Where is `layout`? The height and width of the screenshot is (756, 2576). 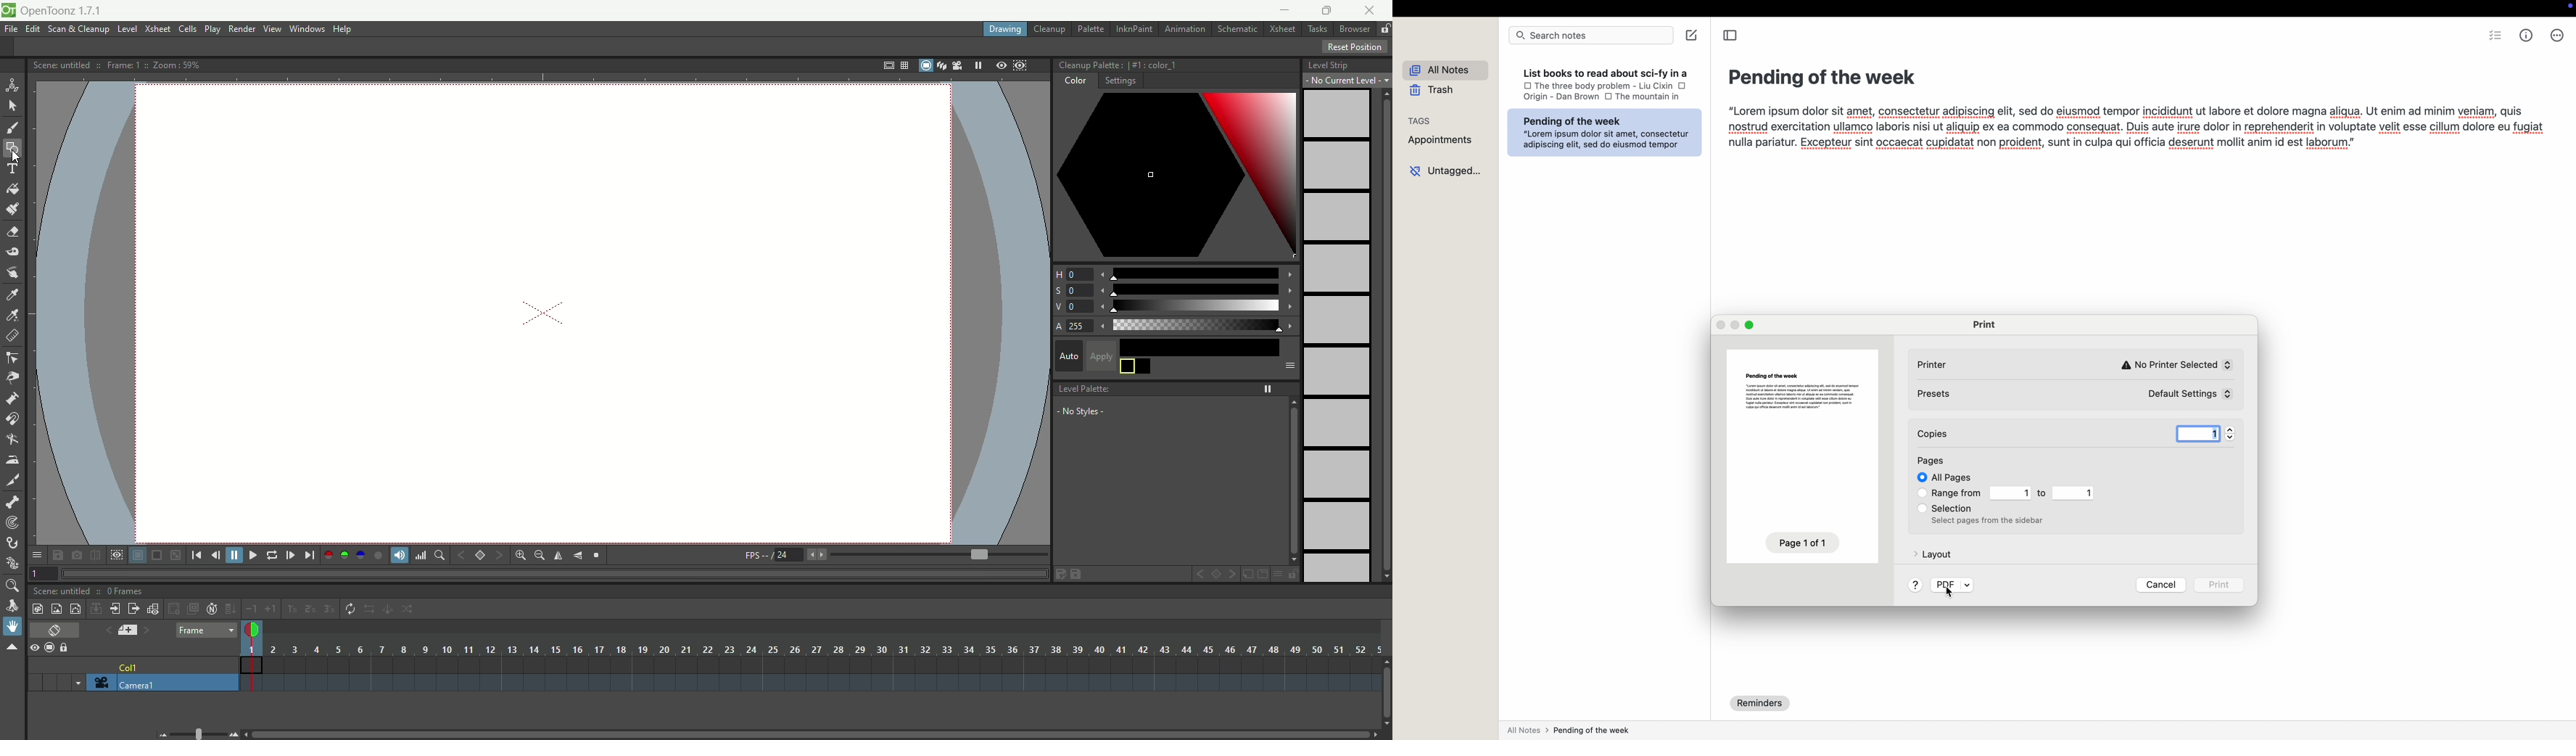 layout is located at coordinates (1932, 553).